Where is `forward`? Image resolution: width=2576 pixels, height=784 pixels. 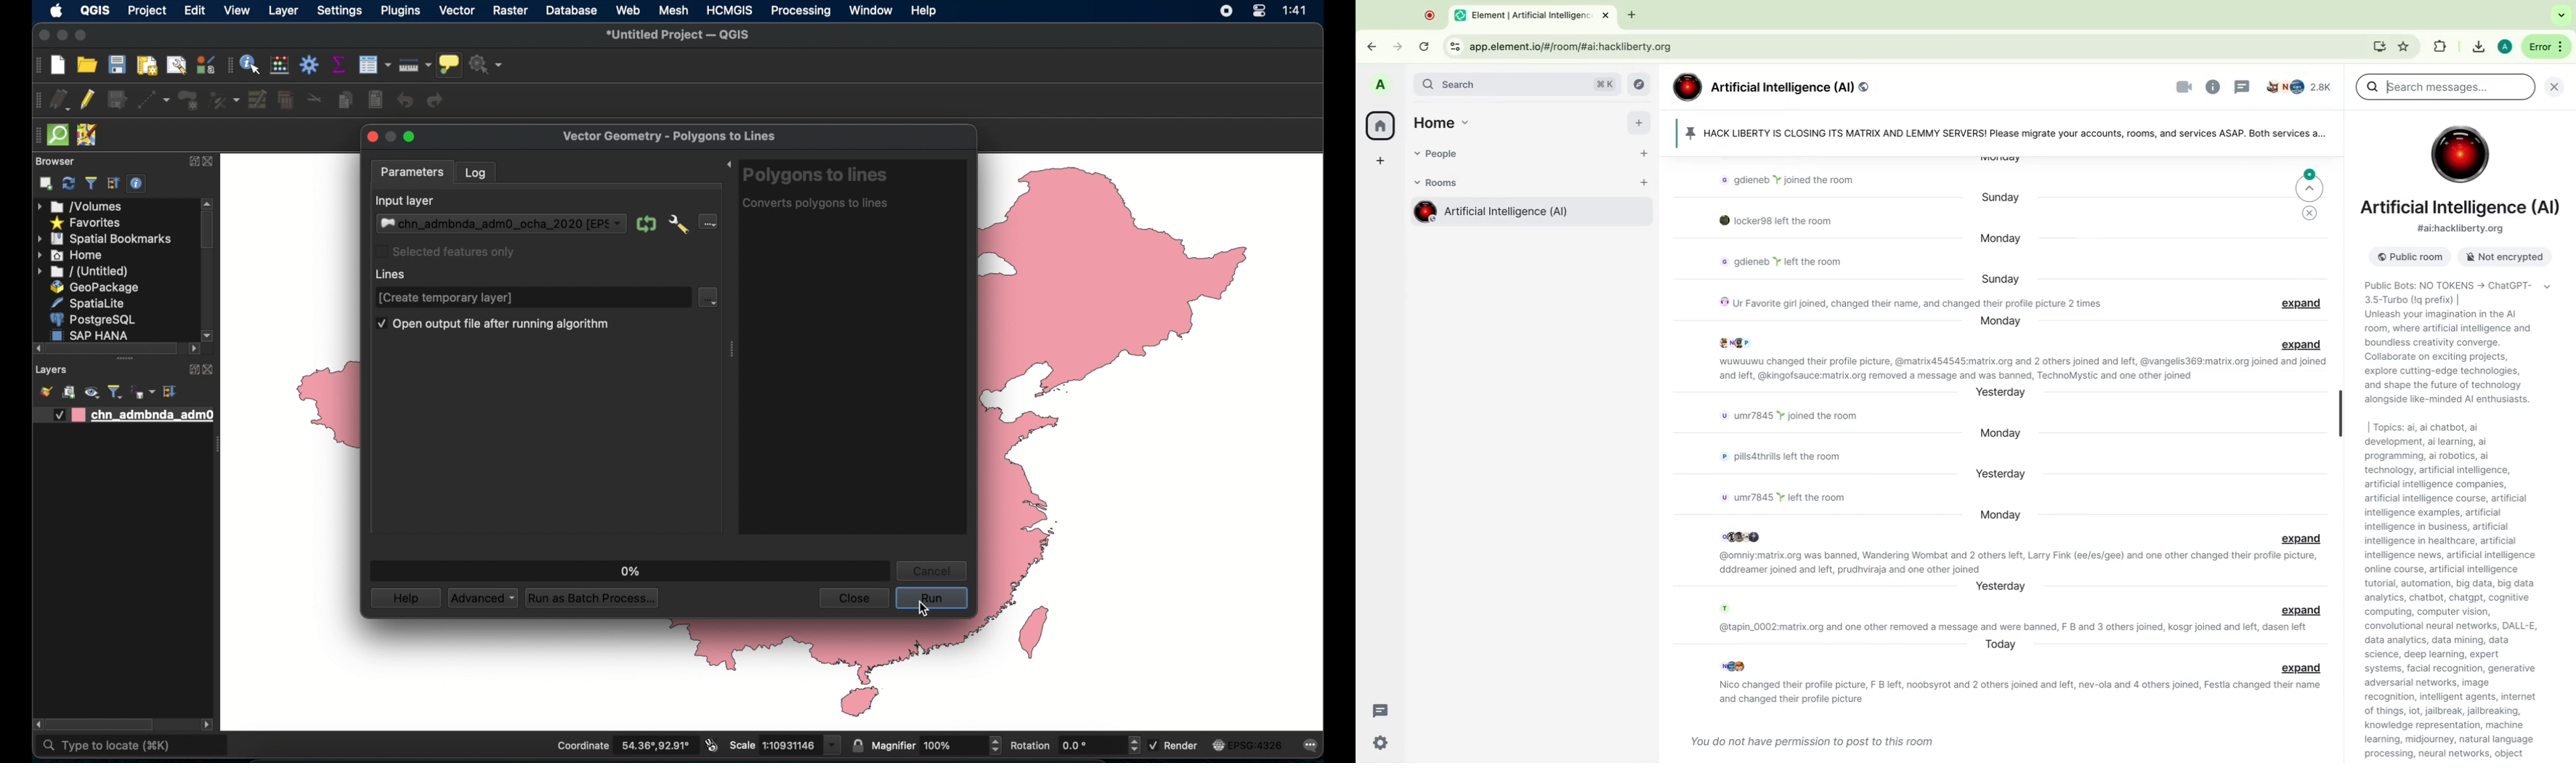
forward is located at coordinates (1396, 42).